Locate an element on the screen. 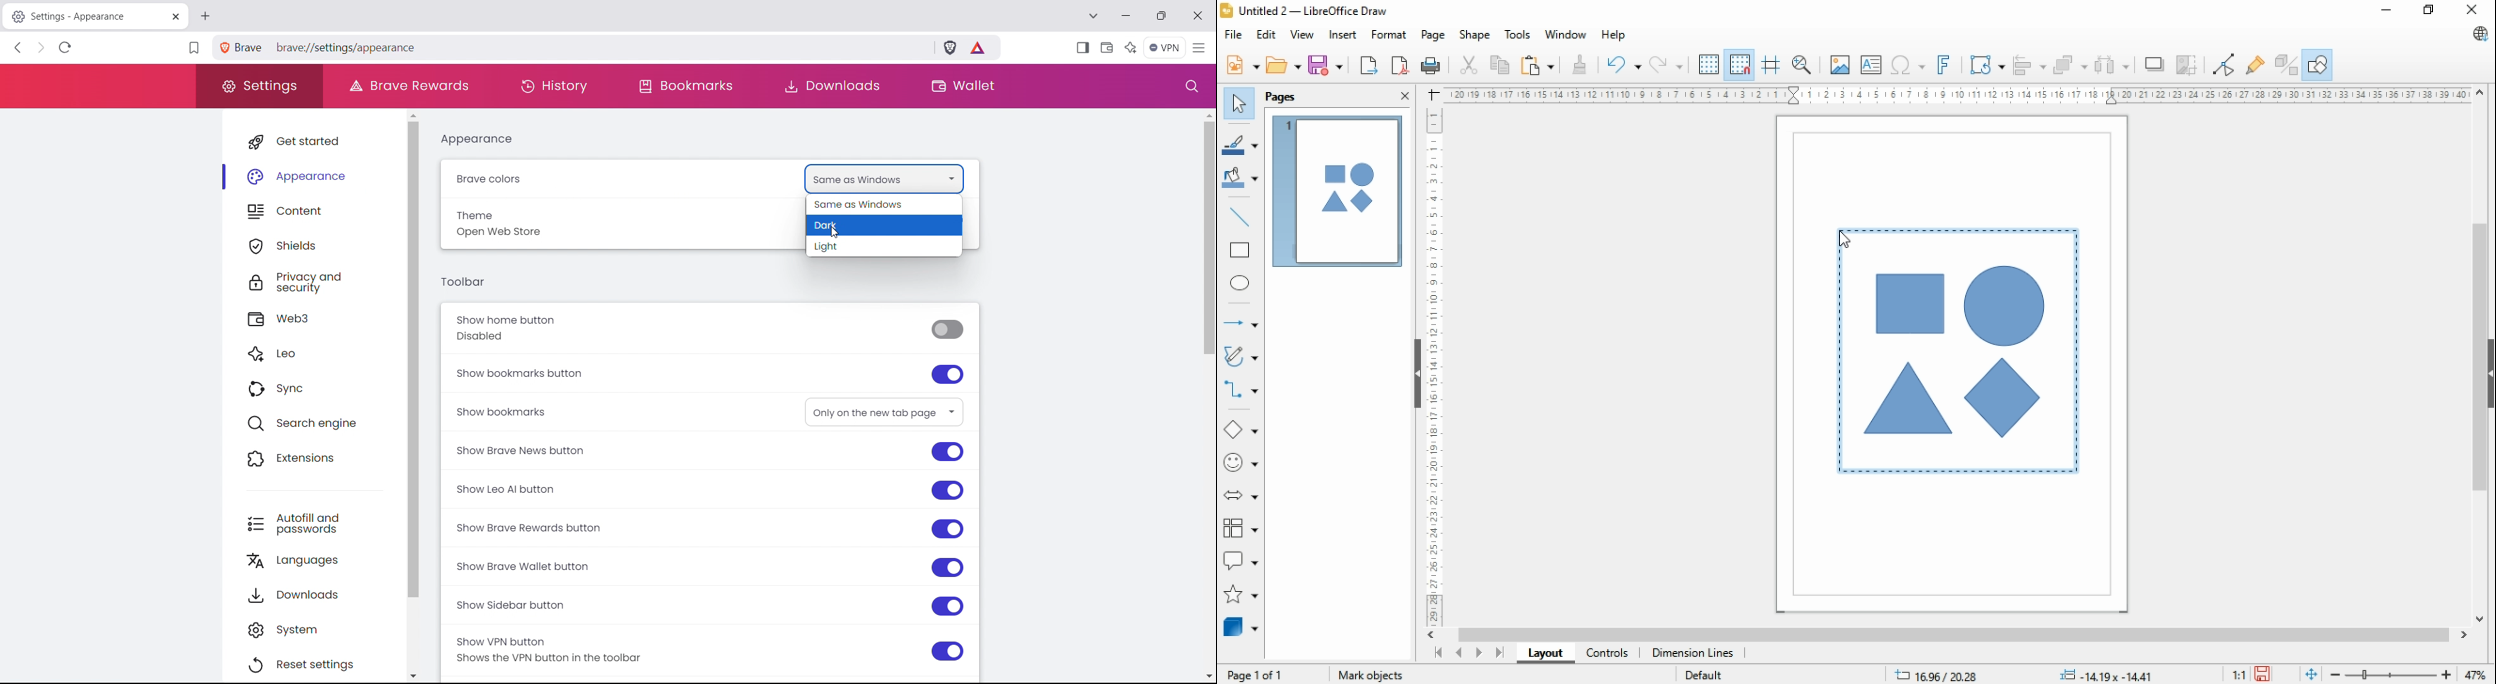  new is located at coordinates (1243, 65).